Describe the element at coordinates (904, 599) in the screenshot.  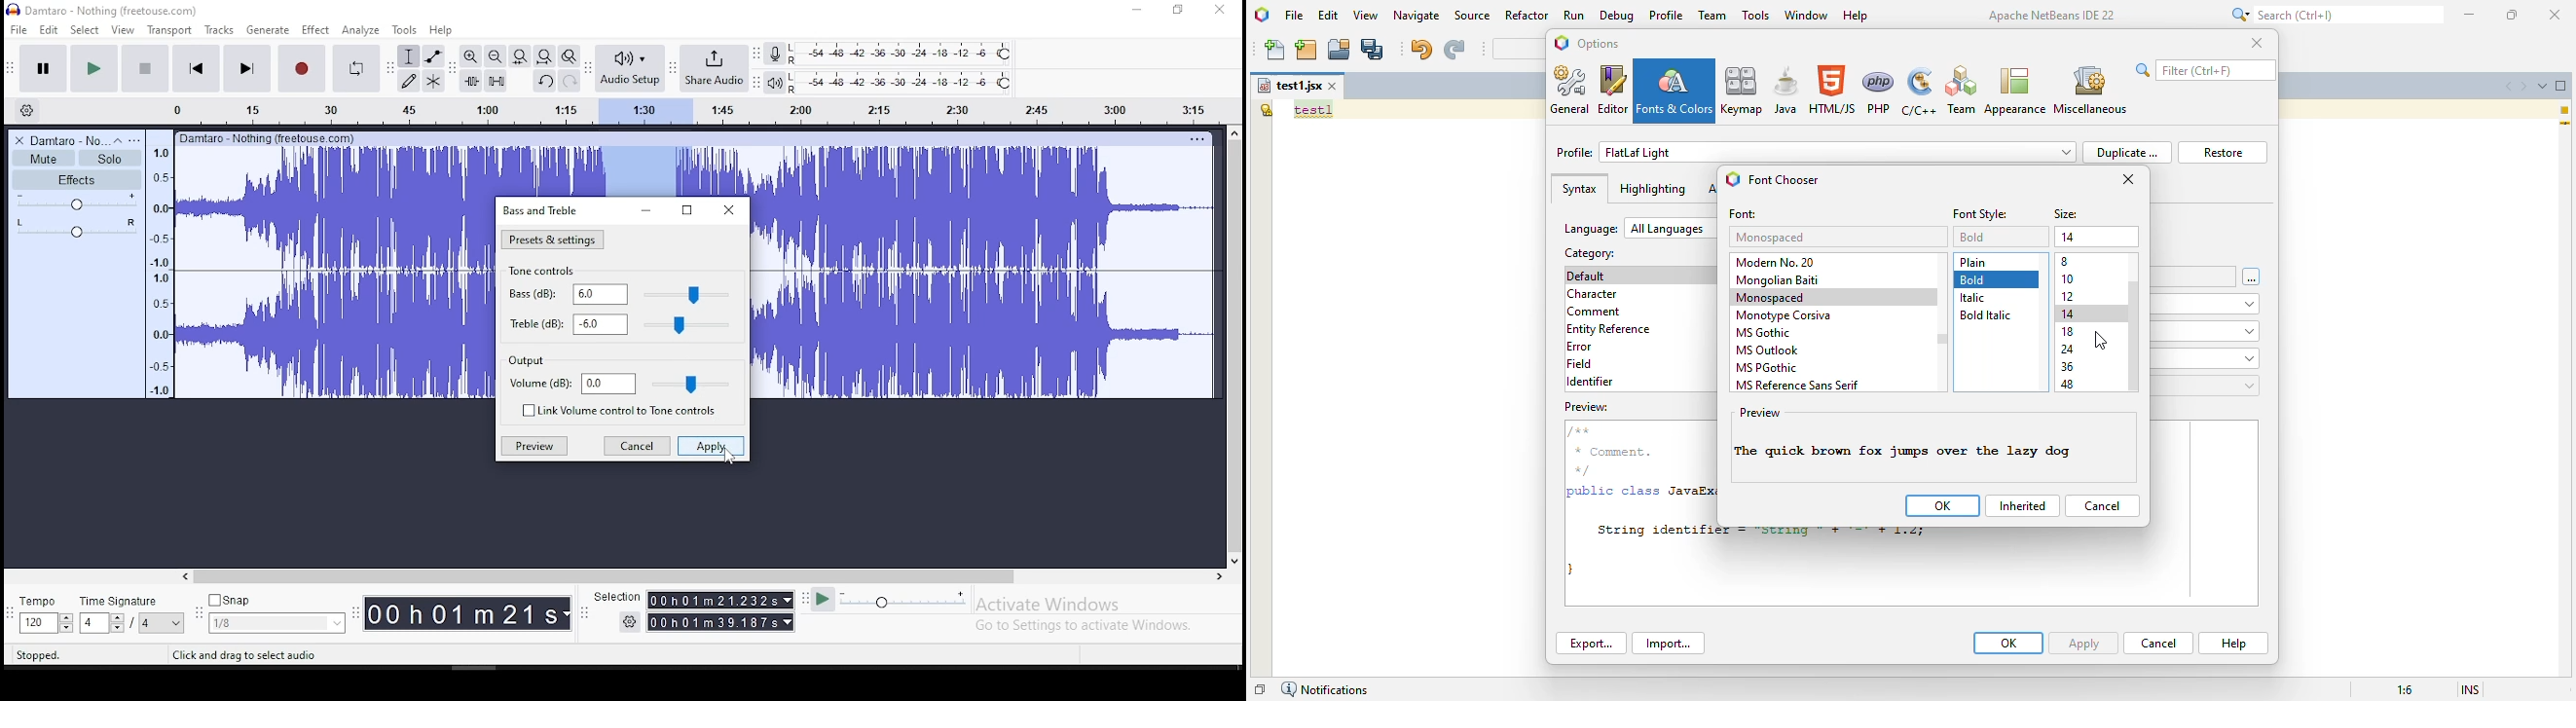
I see `playback speed` at that location.